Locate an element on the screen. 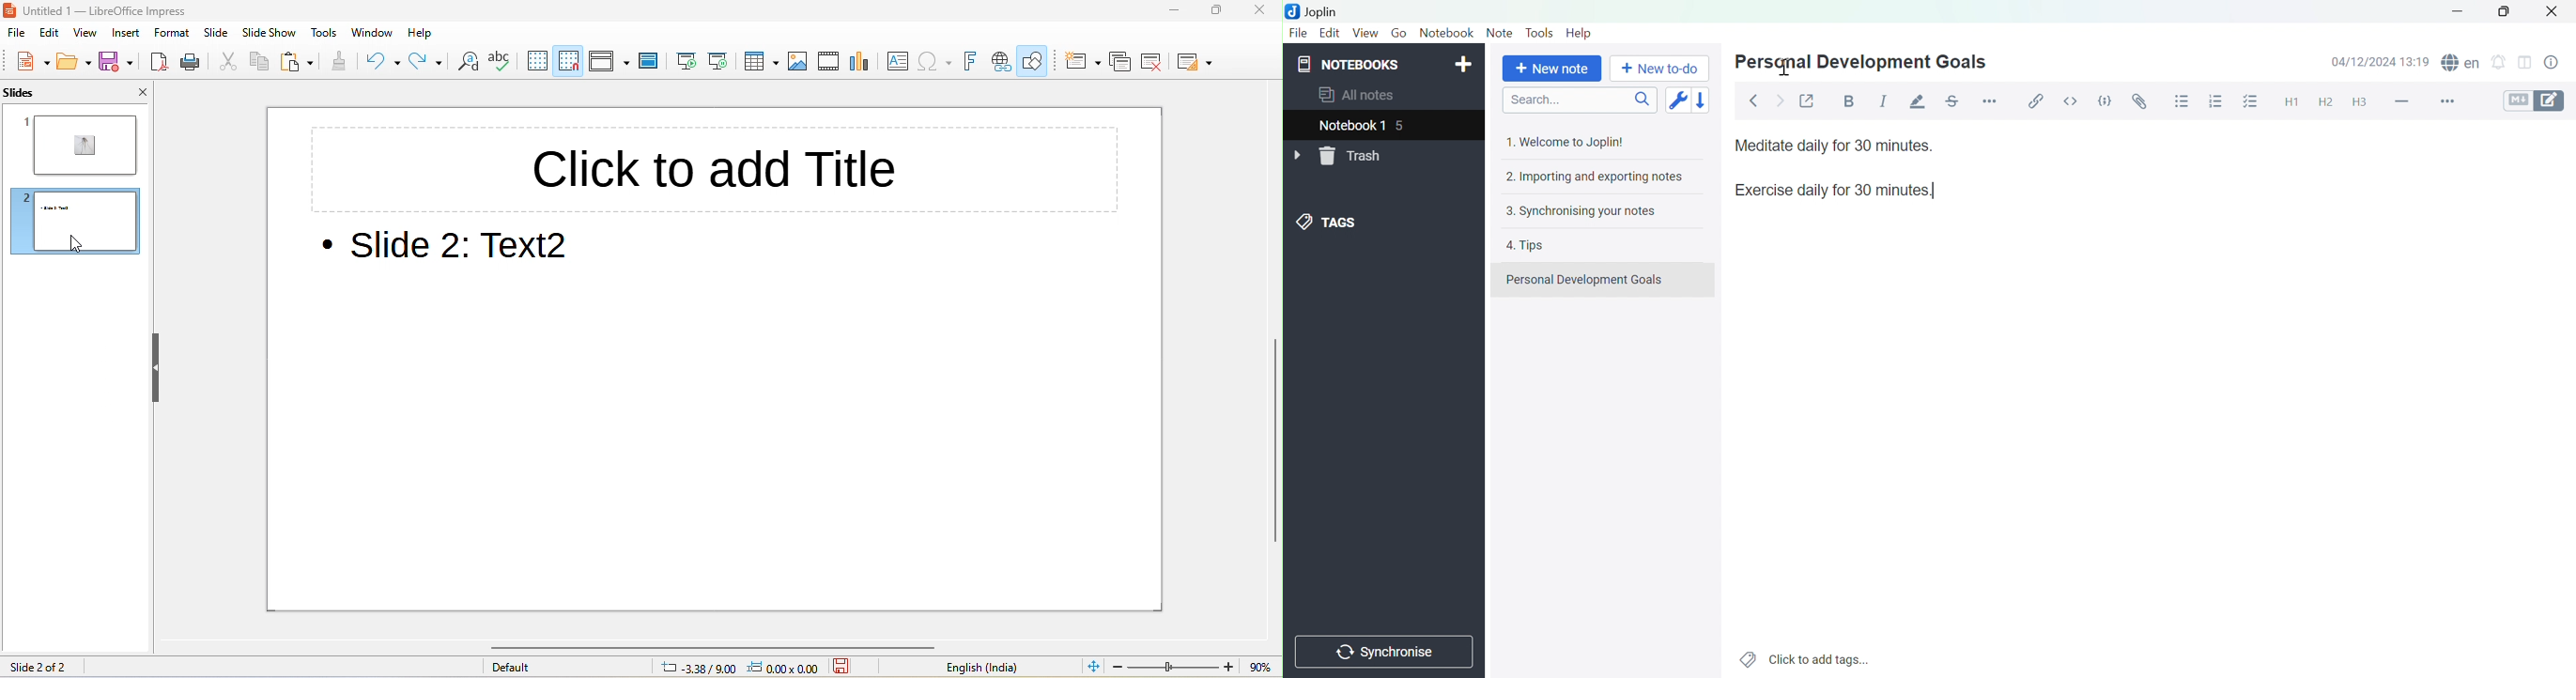  Close is located at coordinates (2553, 11).